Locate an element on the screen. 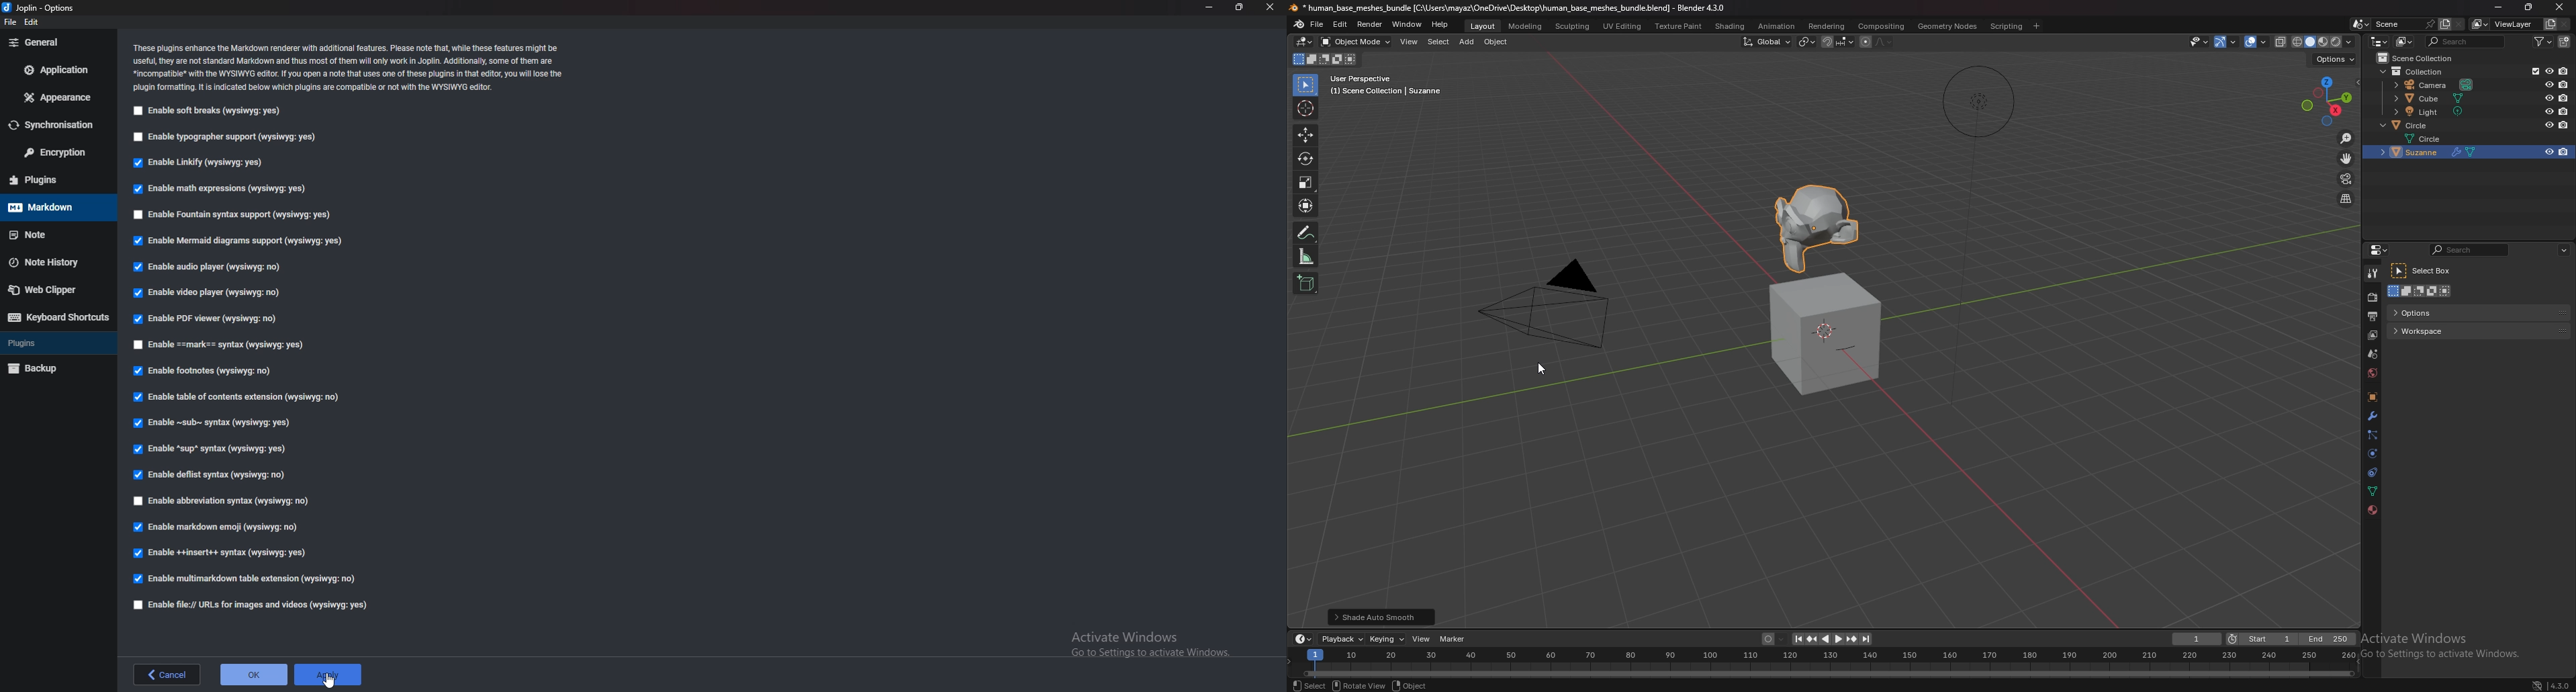  object is located at coordinates (2372, 396).